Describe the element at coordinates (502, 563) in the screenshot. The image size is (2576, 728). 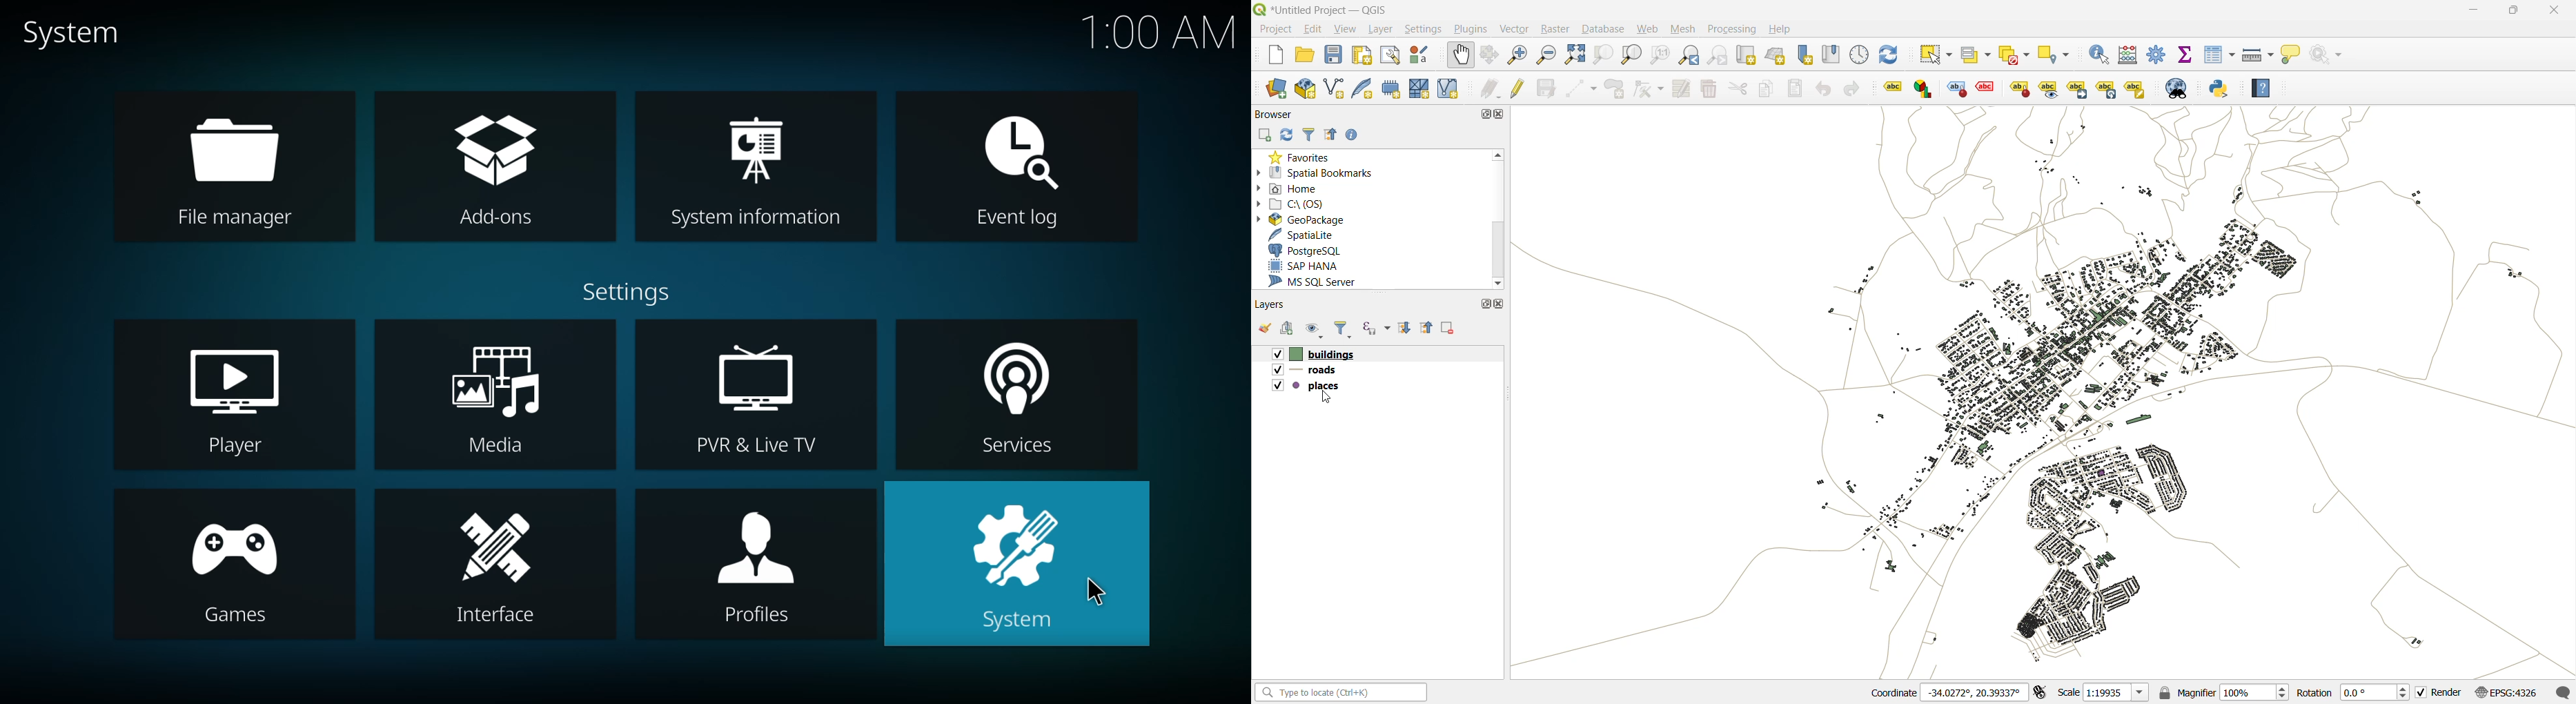
I see `interface` at that location.